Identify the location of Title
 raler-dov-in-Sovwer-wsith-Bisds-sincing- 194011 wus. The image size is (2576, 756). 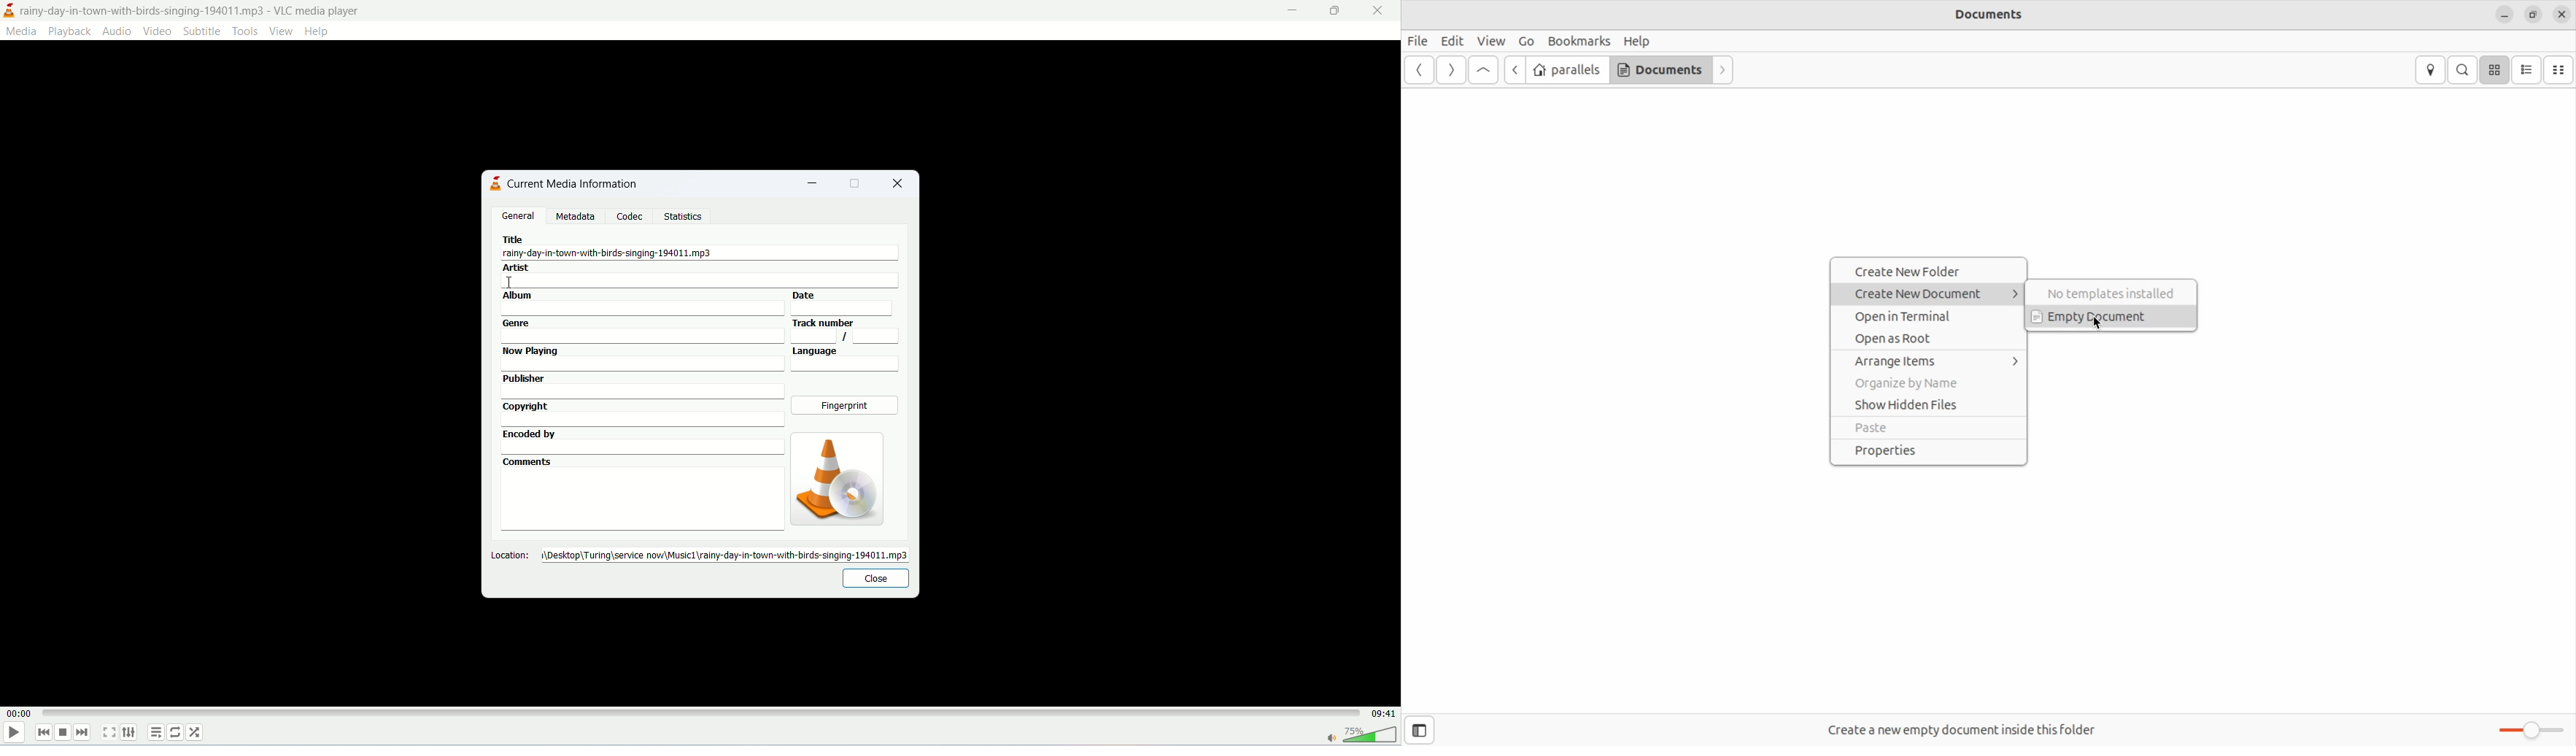
(641, 247).